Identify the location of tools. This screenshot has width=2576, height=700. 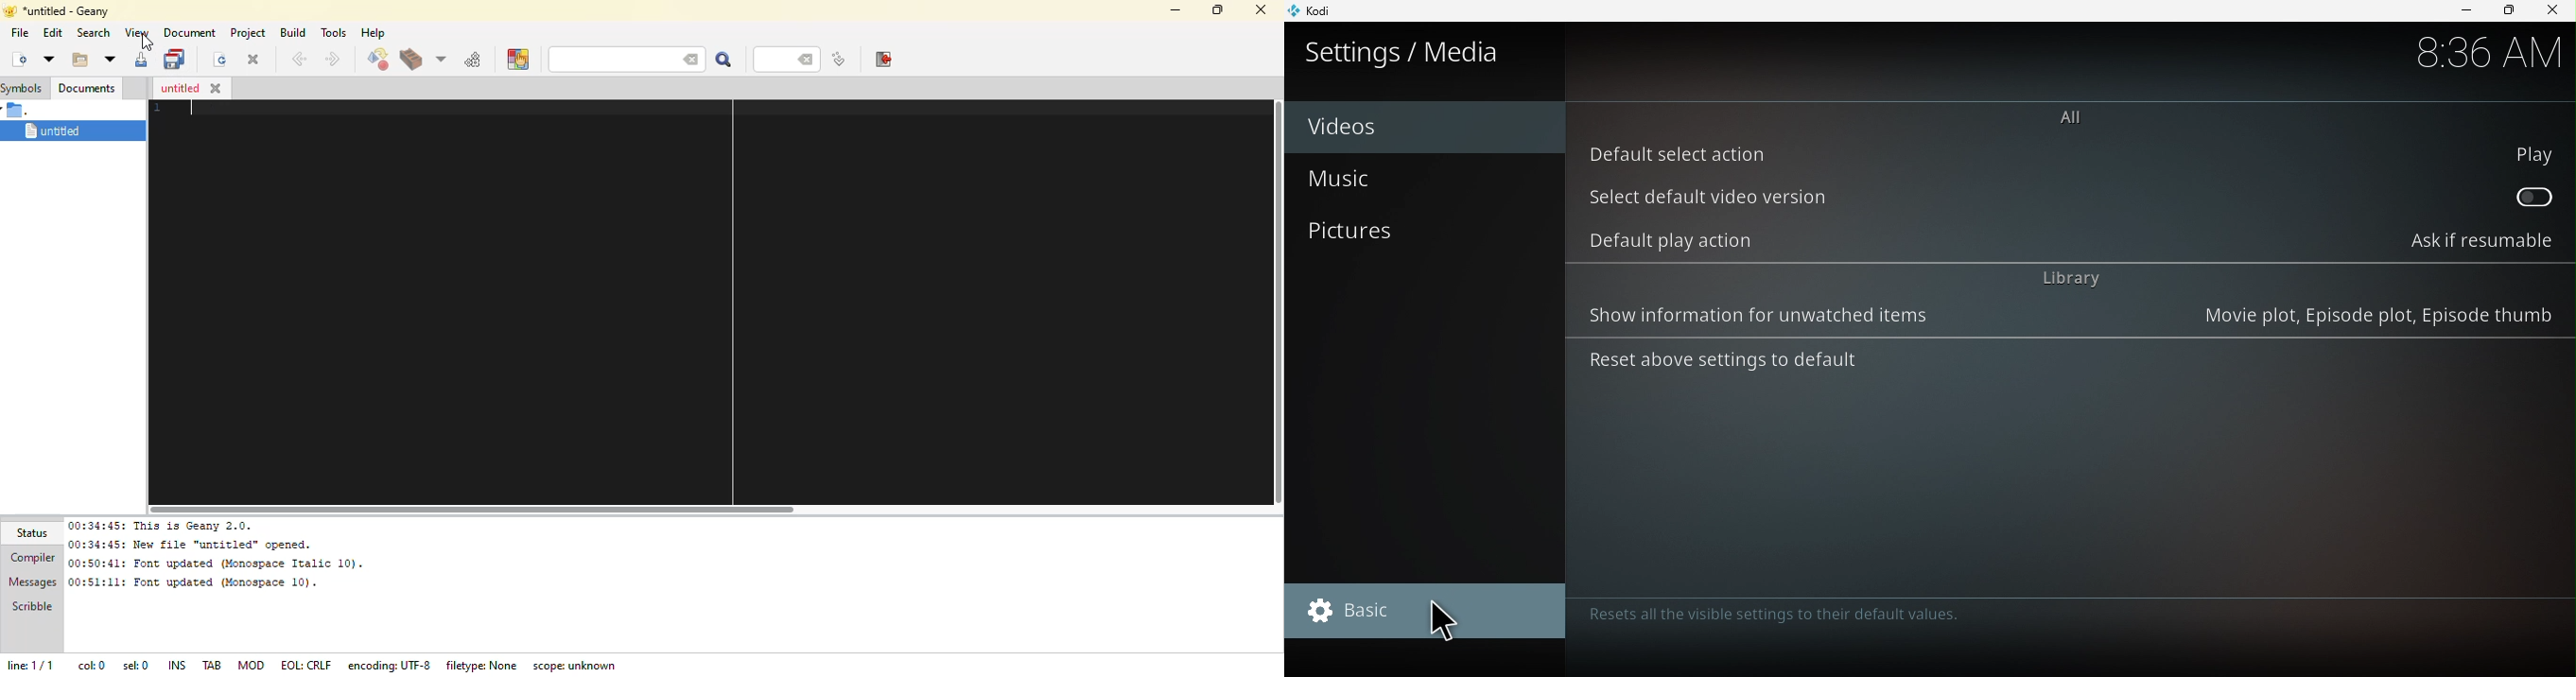
(334, 32).